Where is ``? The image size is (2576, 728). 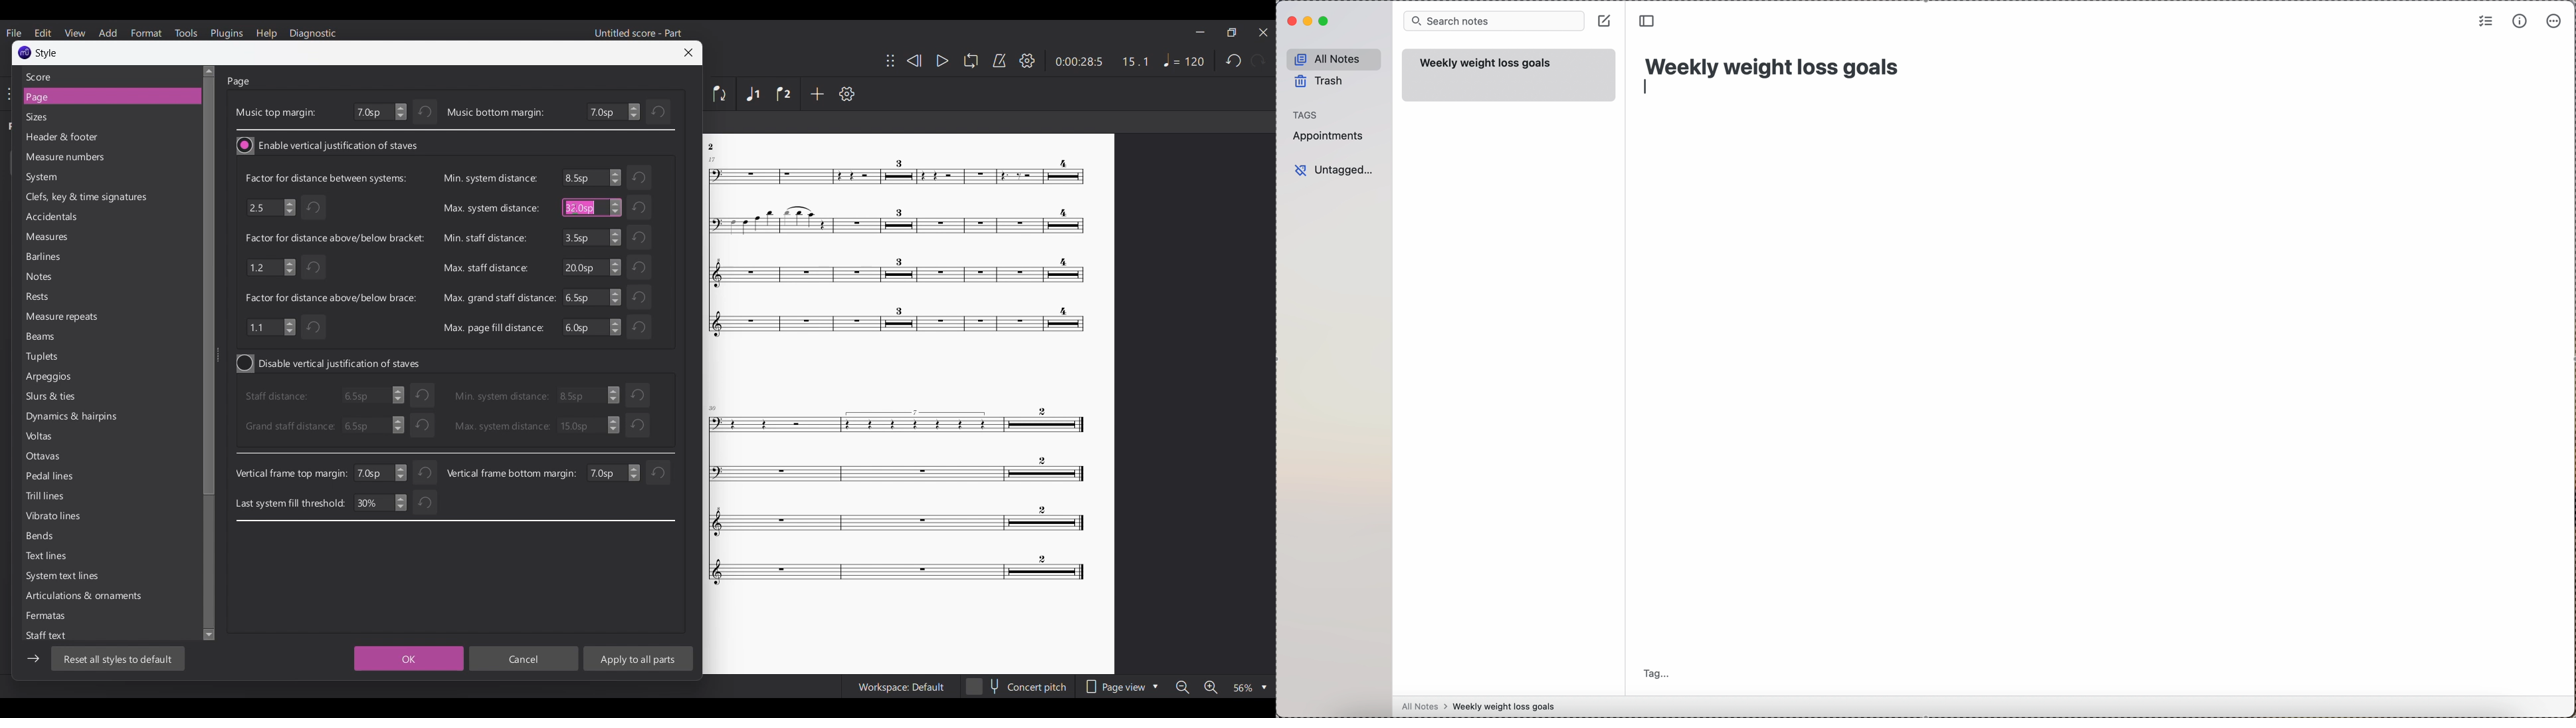  is located at coordinates (643, 296).